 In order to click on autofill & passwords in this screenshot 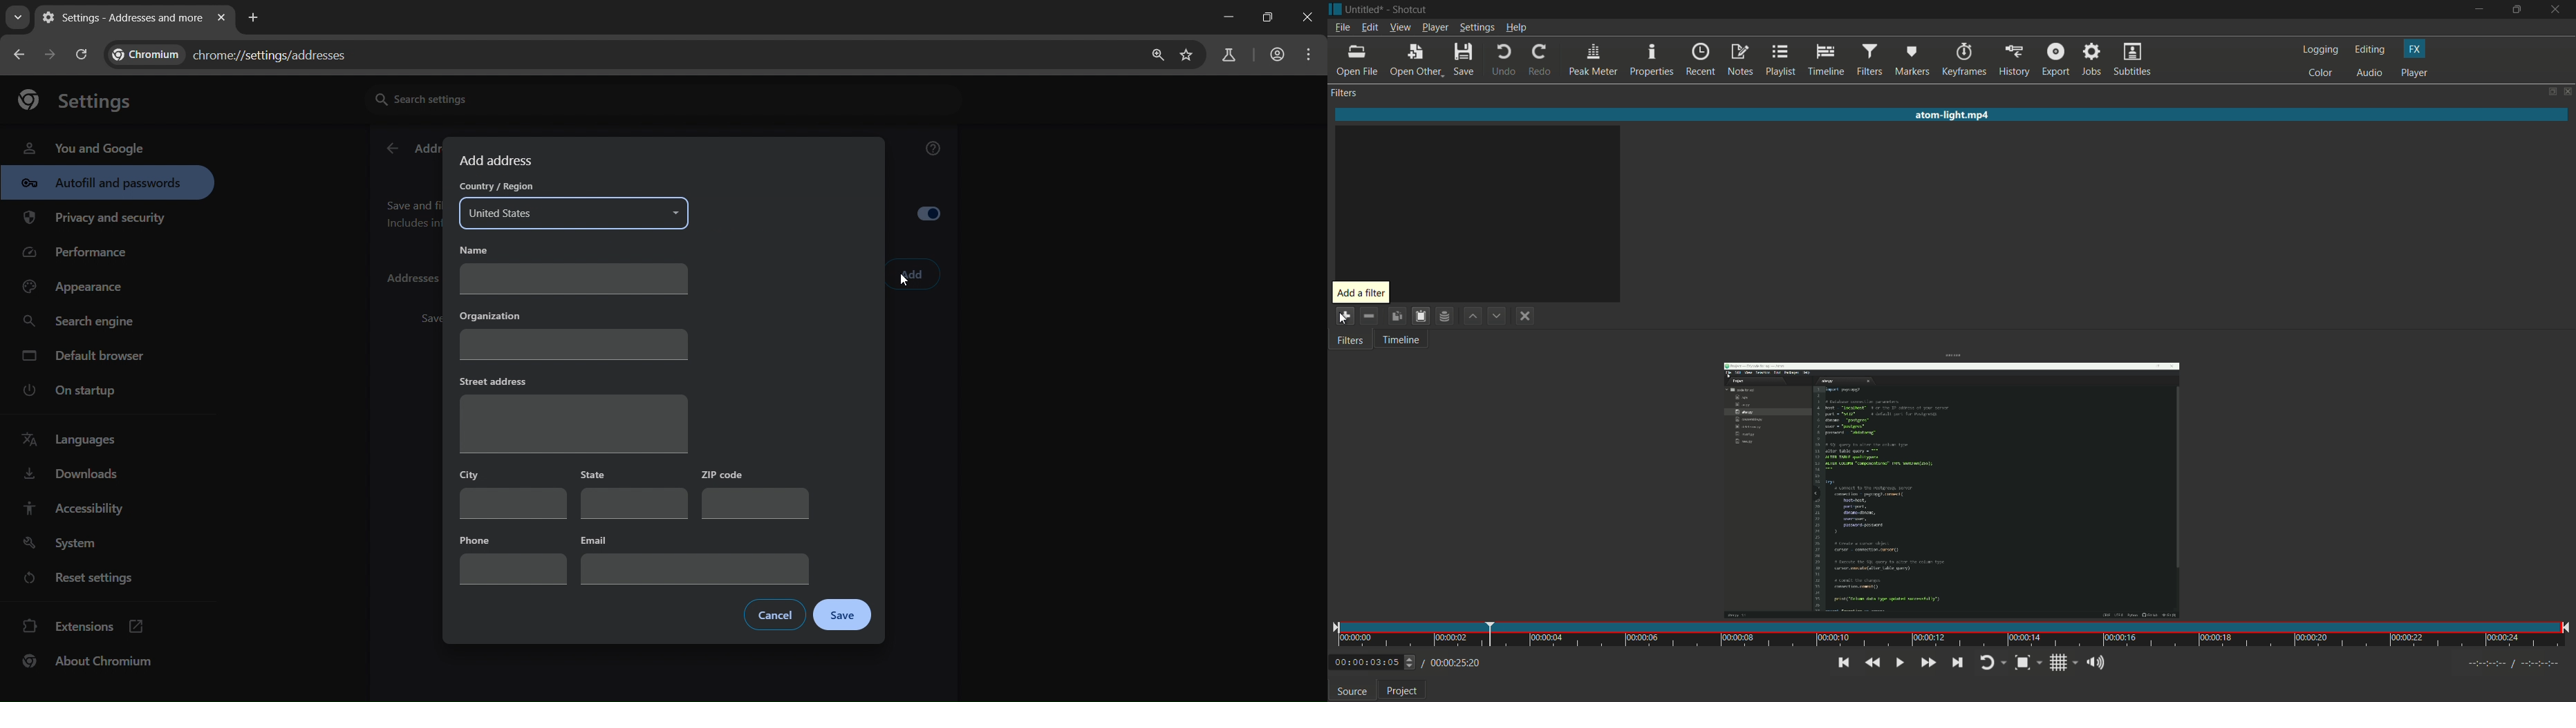, I will do `click(107, 182)`.